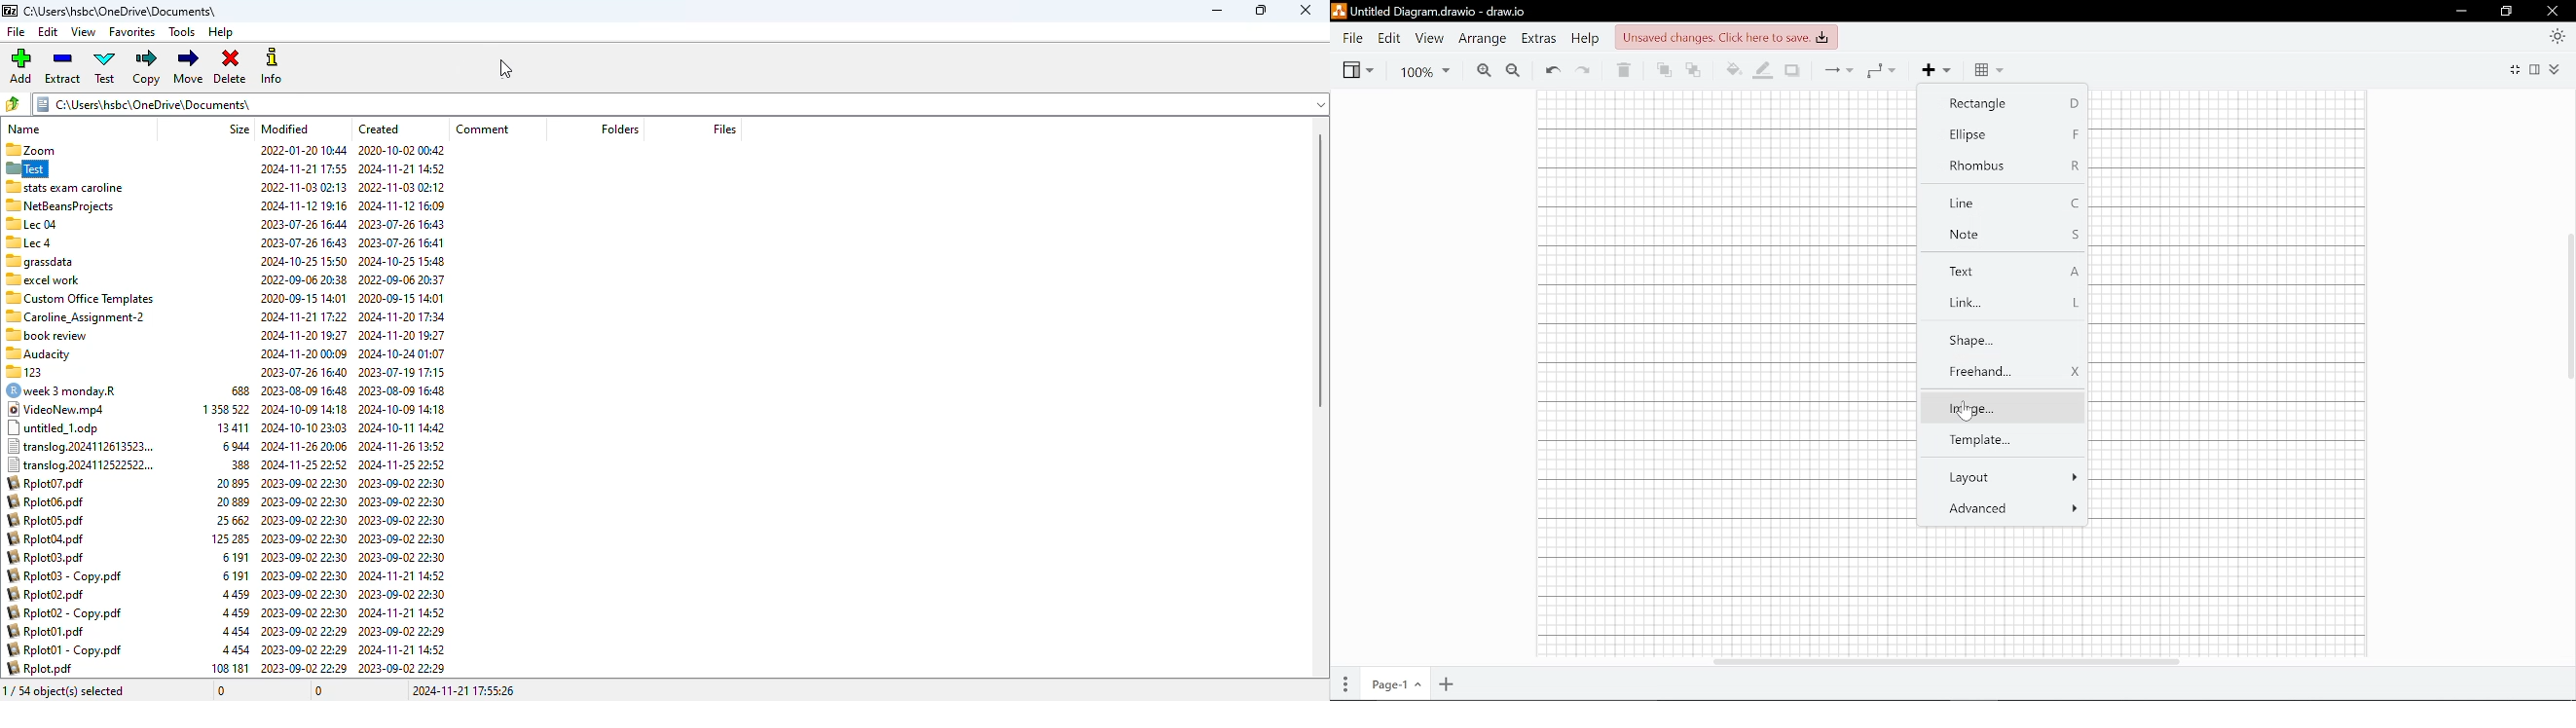  I want to click on 2024-10-09 14:18, so click(305, 409).